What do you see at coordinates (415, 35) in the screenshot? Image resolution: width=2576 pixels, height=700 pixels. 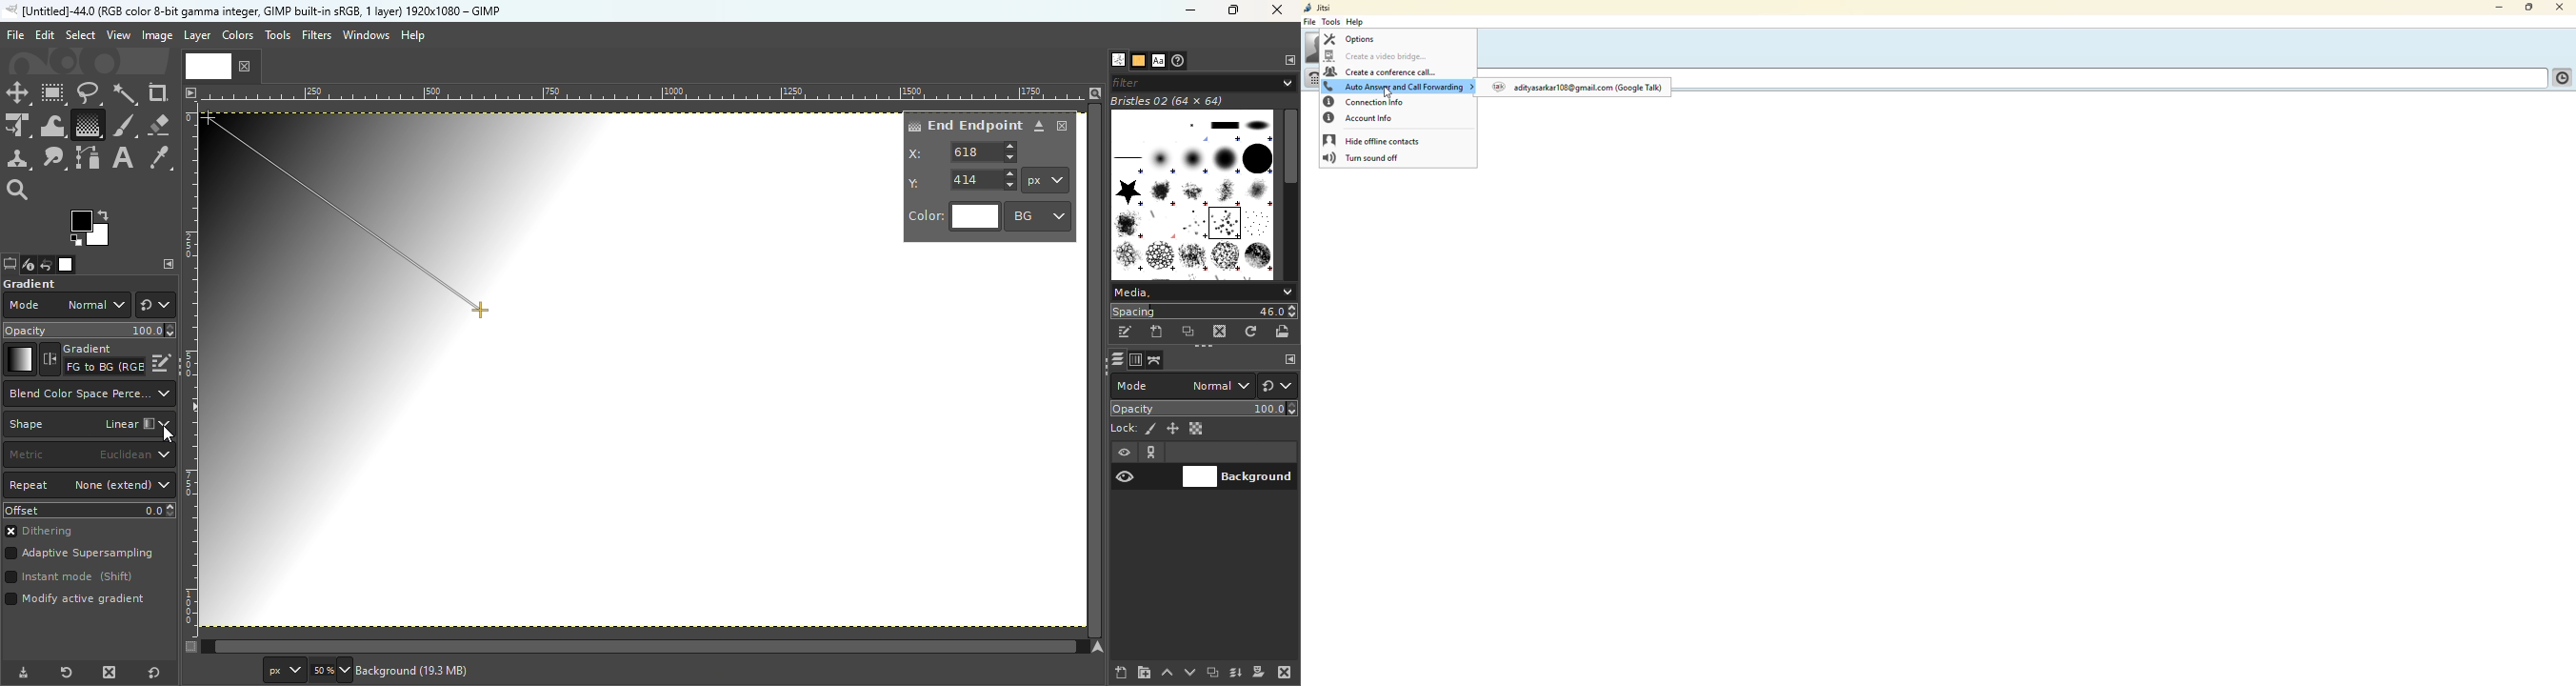 I see `Help` at bounding box center [415, 35].